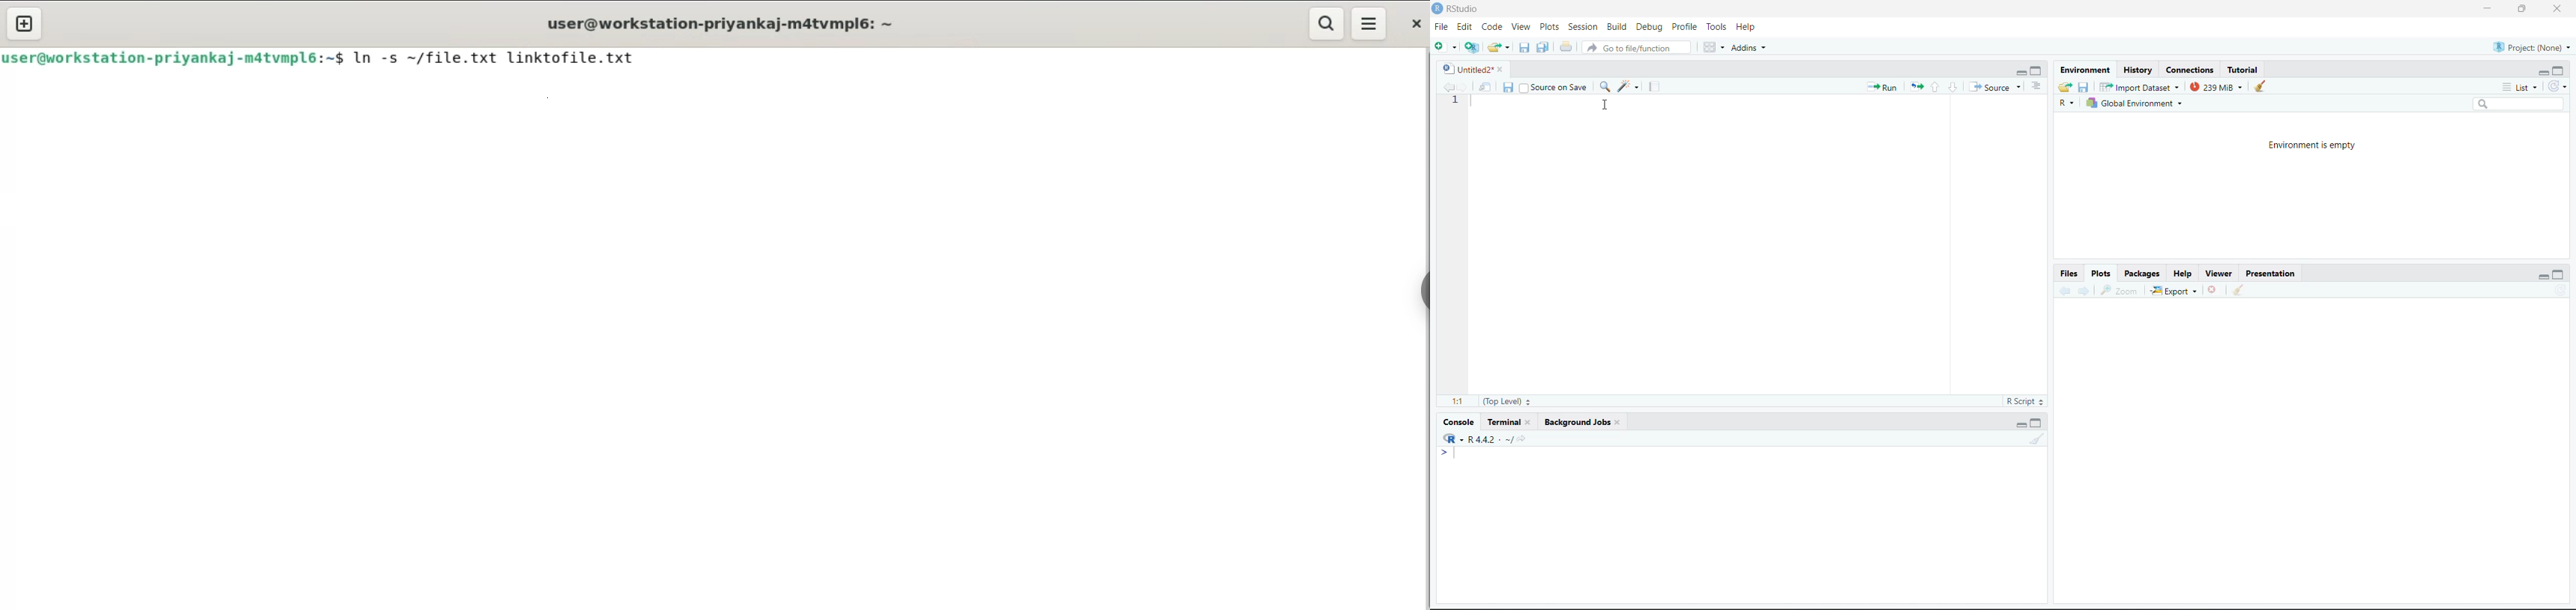 This screenshot has width=2576, height=616. What do you see at coordinates (2040, 85) in the screenshot?
I see `Show document outline (Ctrl + Shift + O)` at bounding box center [2040, 85].